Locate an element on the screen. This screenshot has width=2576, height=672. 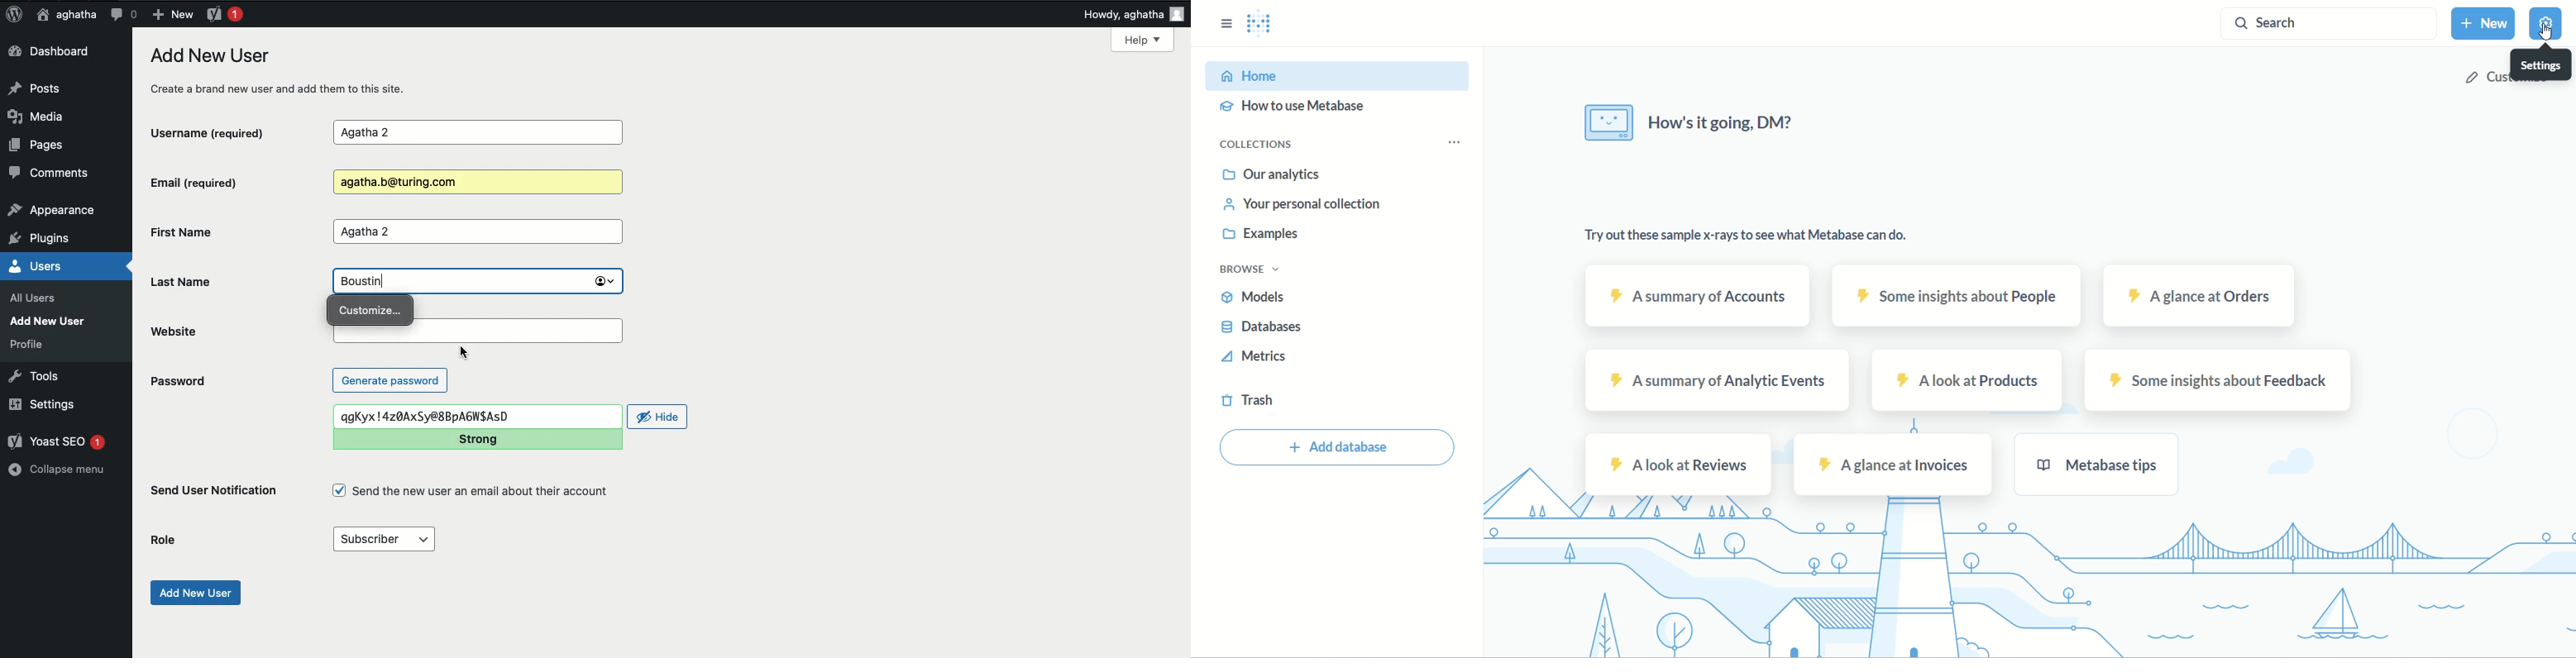
Agatha 2 is located at coordinates (477, 133).